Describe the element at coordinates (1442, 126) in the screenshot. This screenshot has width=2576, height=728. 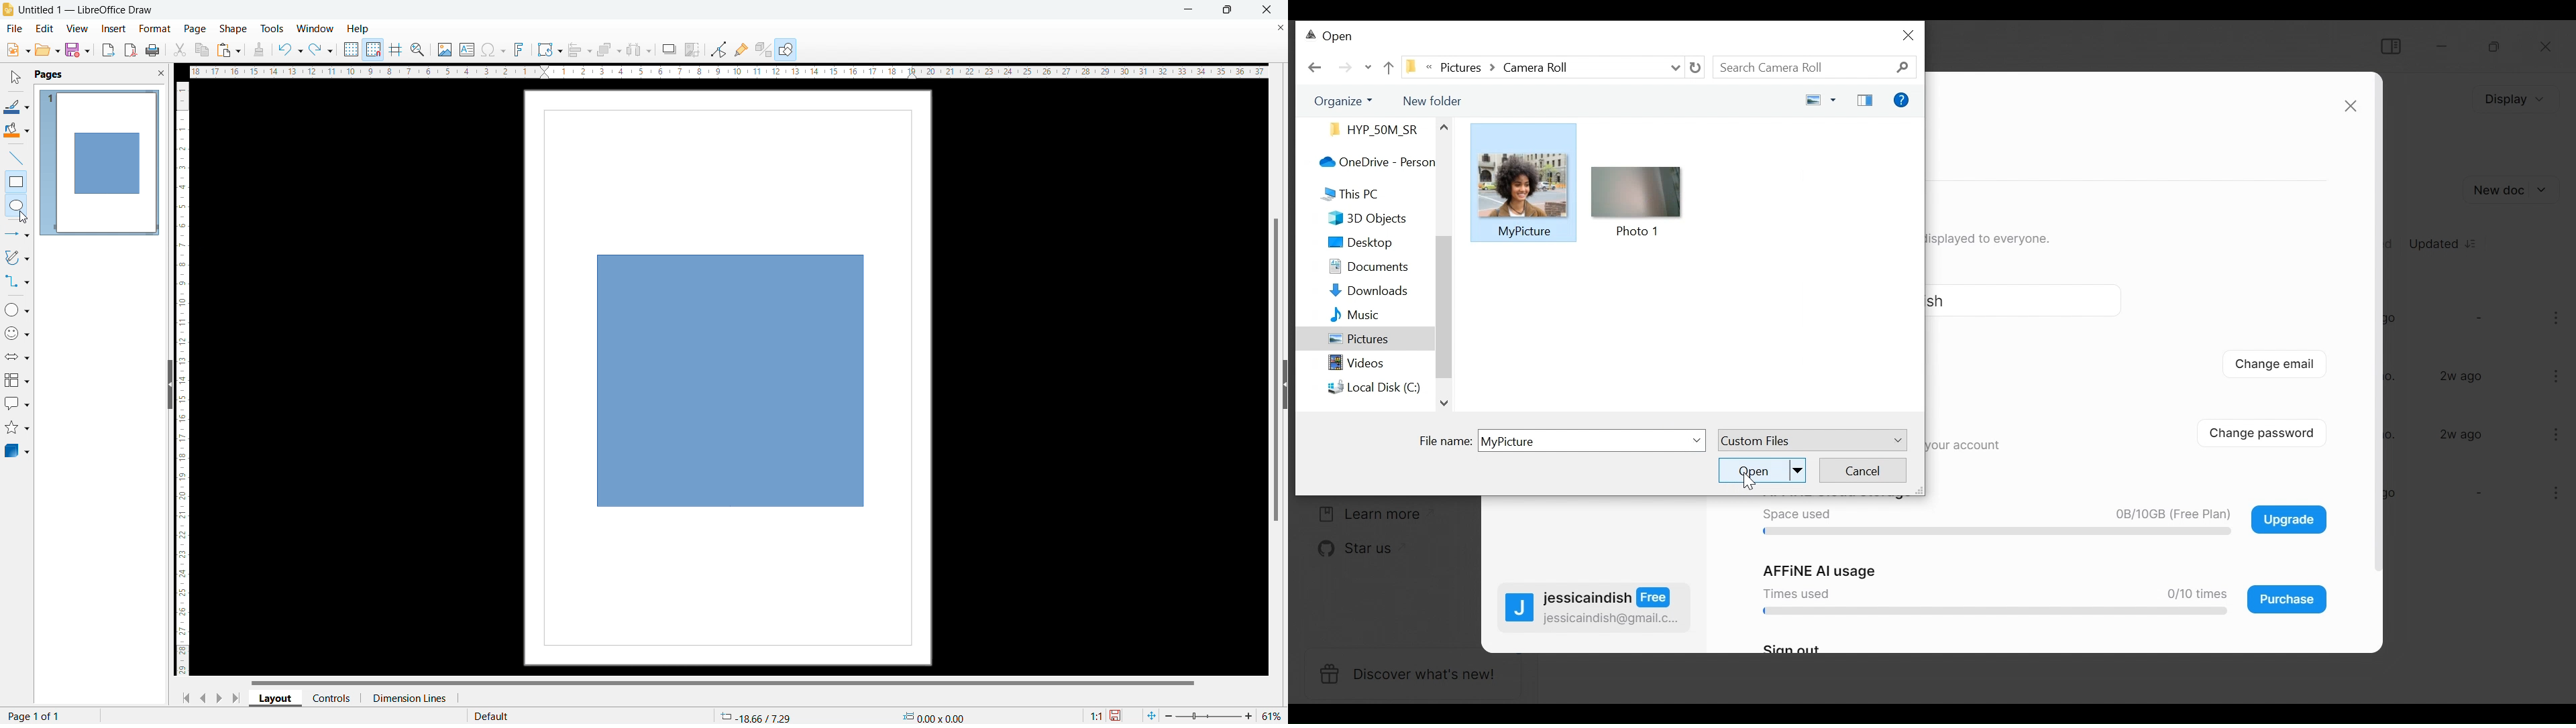
I see `` at that location.